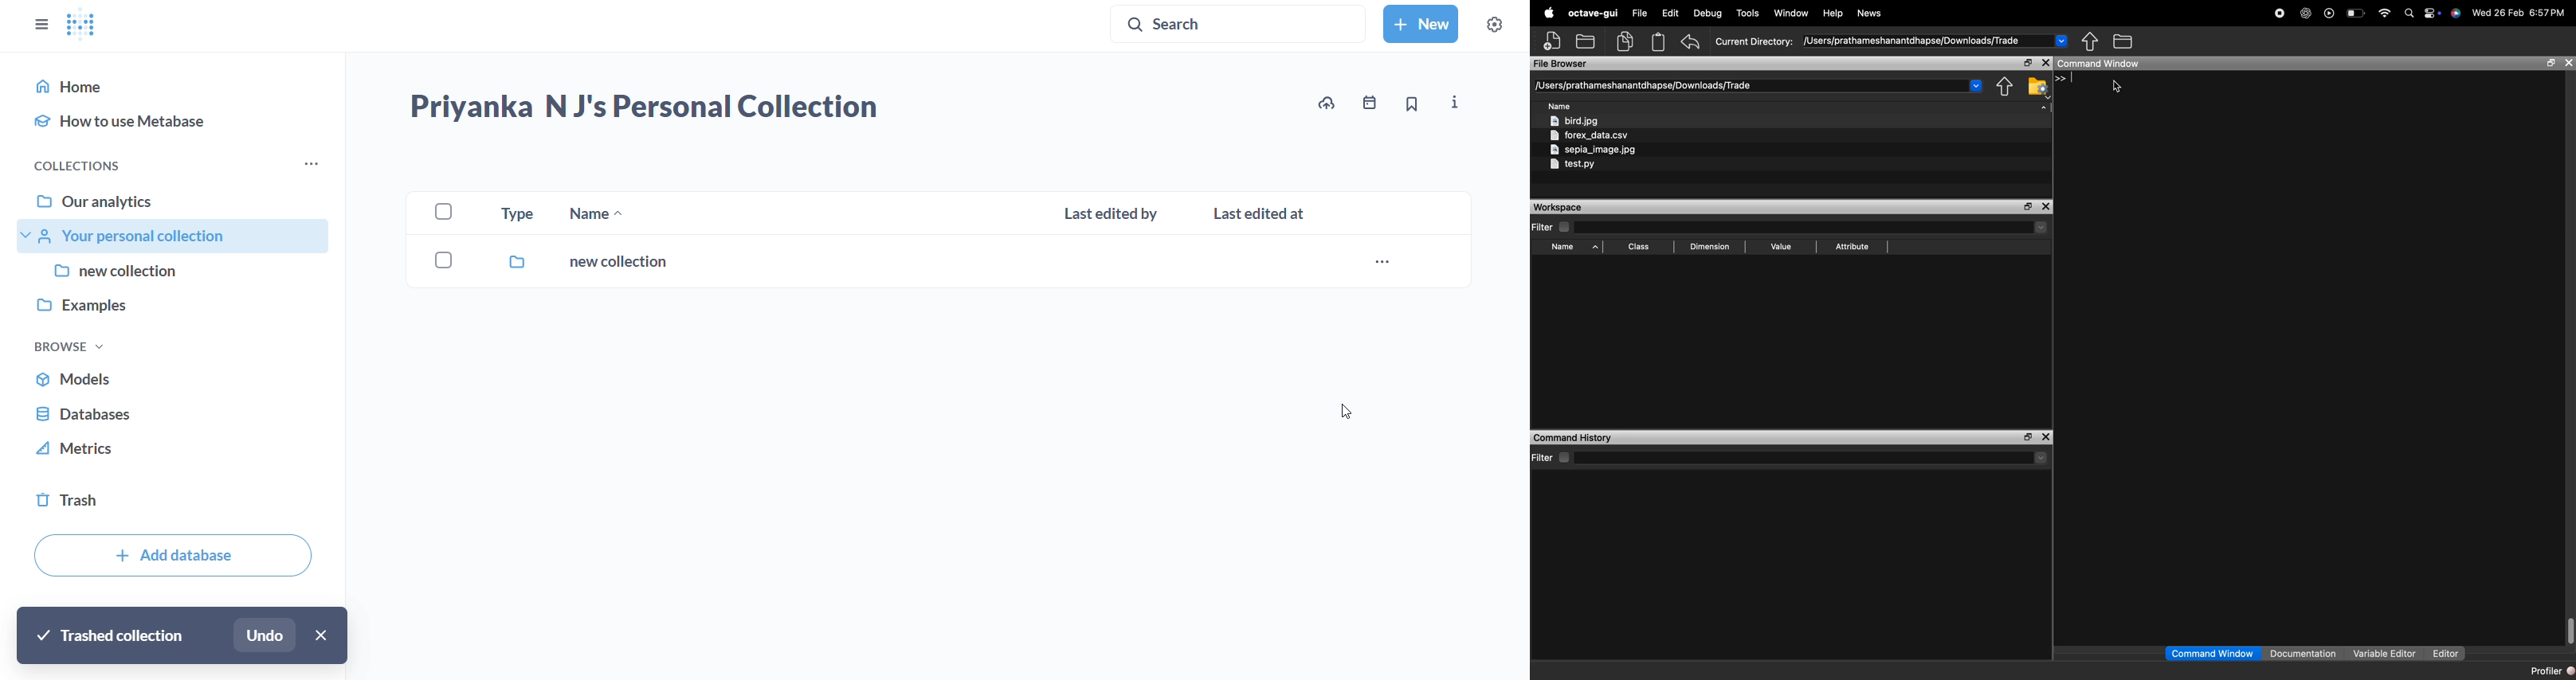 Image resolution: width=2576 pixels, height=700 pixels. What do you see at coordinates (2212, 653) in the screenshot?
I see `command window` at bounding box center [2212, 653].